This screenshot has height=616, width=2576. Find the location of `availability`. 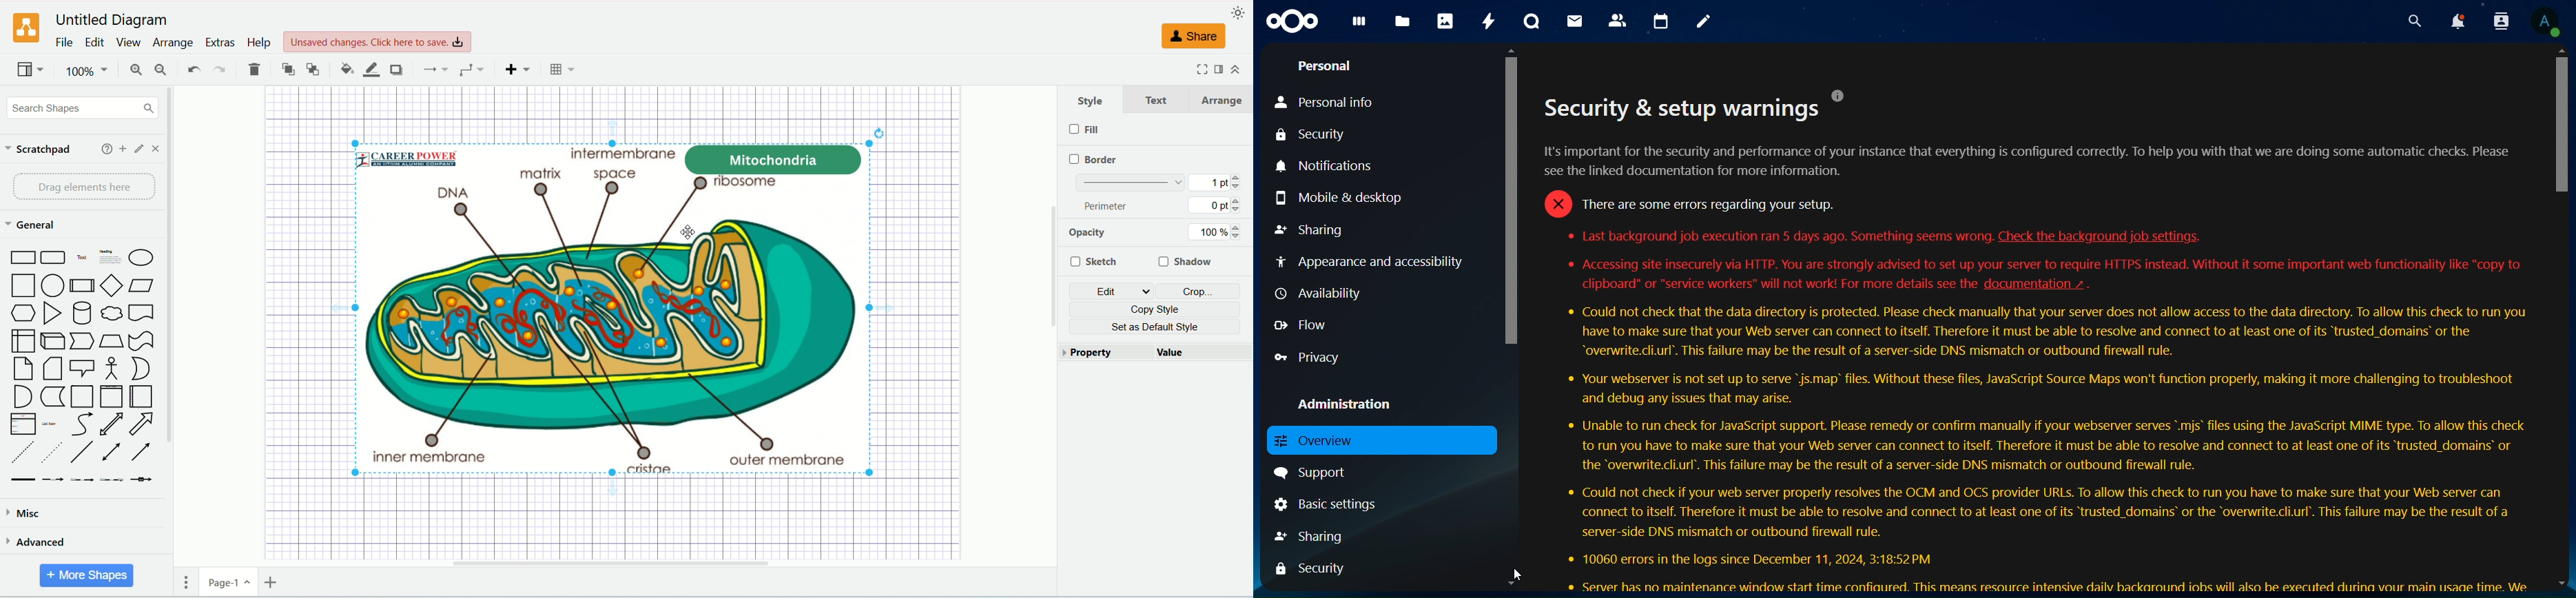

availability is located at coordinates (1324, 293).